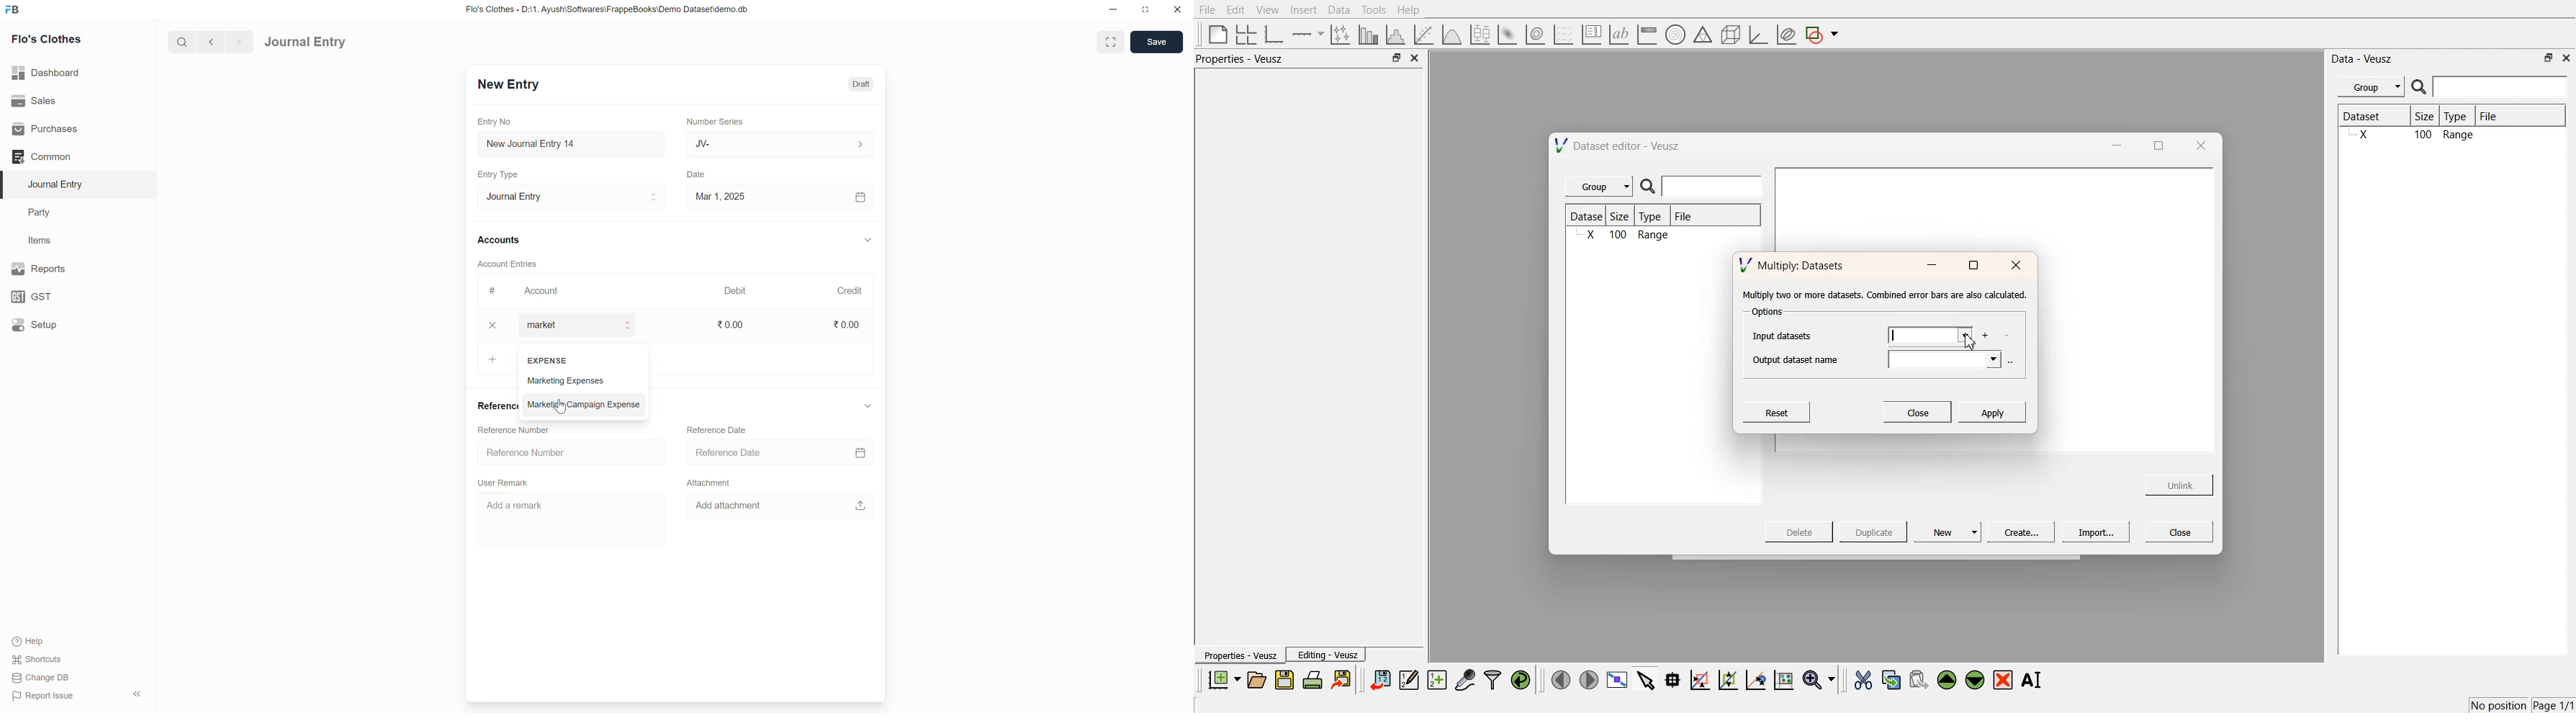  I want to click on Items, so click(39, 240).